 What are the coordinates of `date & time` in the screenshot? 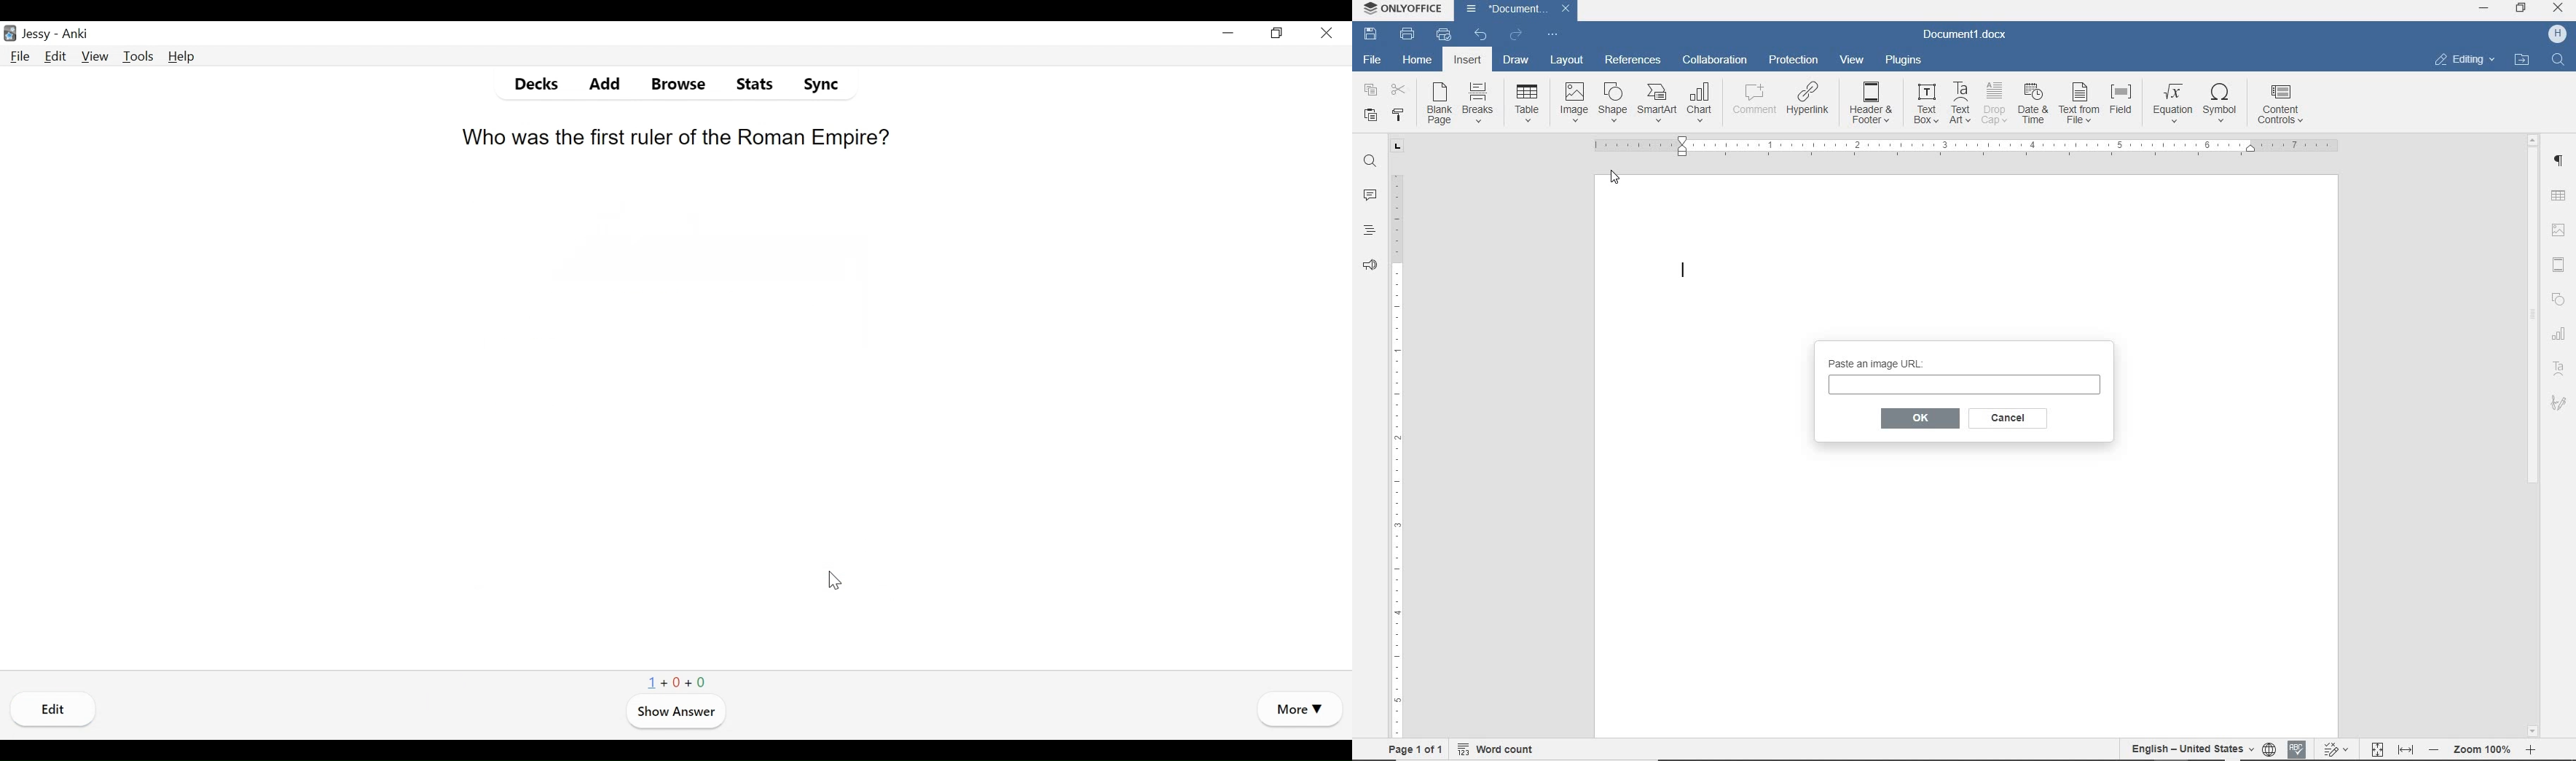 It's located at (2034, 101).